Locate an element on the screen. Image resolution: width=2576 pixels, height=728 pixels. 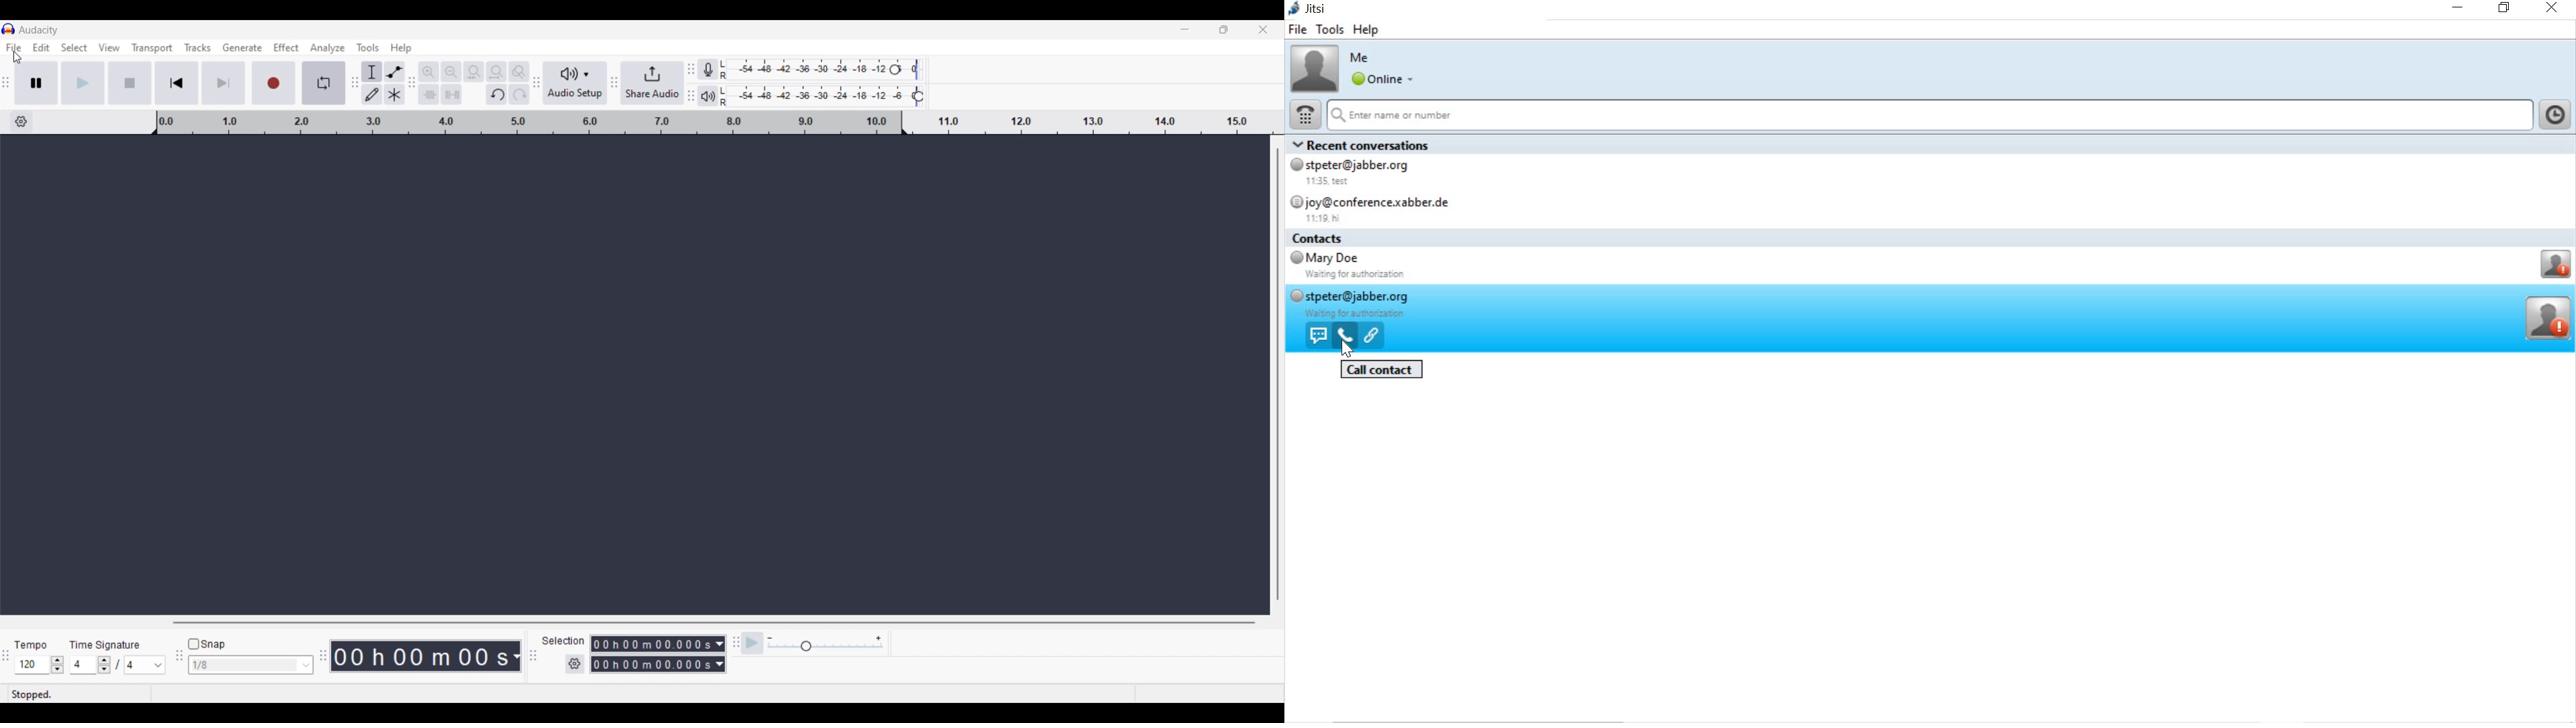
Max playback speed is located at coordinates (878, 639).